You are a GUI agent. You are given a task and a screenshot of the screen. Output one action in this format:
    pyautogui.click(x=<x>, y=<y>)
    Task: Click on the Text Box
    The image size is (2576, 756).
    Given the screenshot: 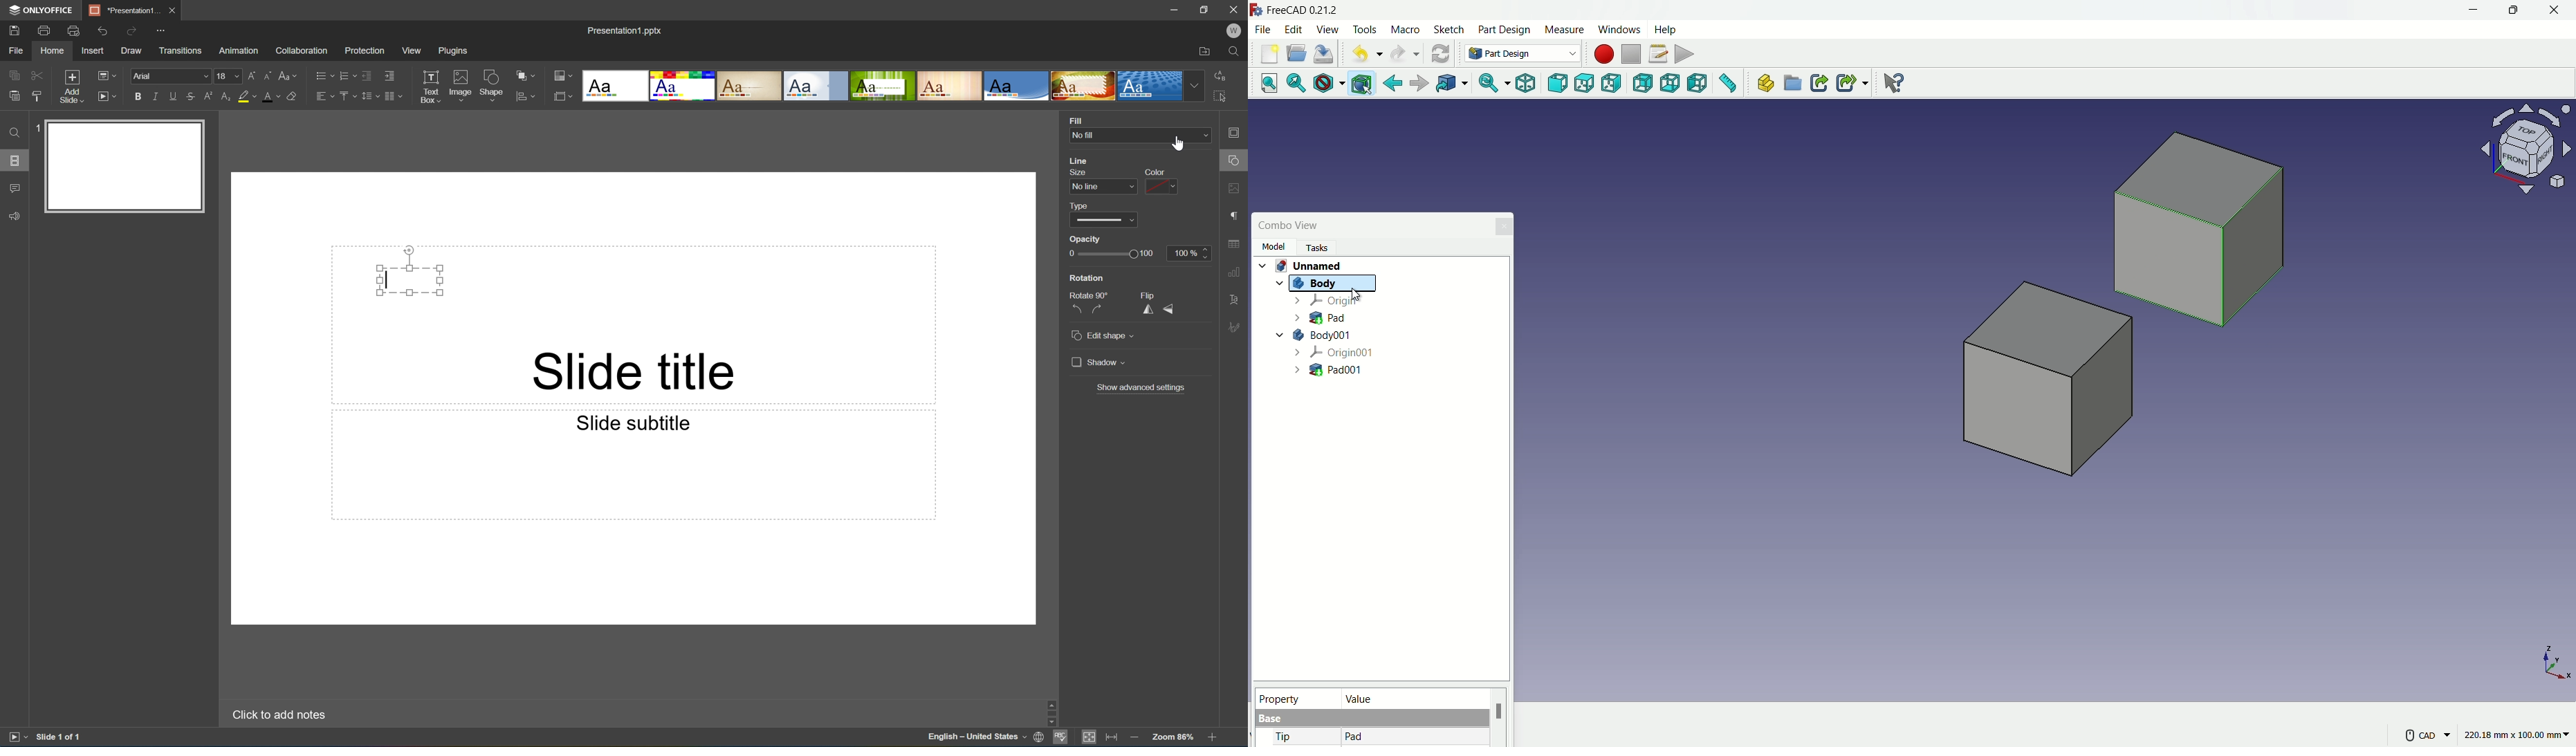 What is the action you would take?
    pyautogui.click(x=430, y=86)
    